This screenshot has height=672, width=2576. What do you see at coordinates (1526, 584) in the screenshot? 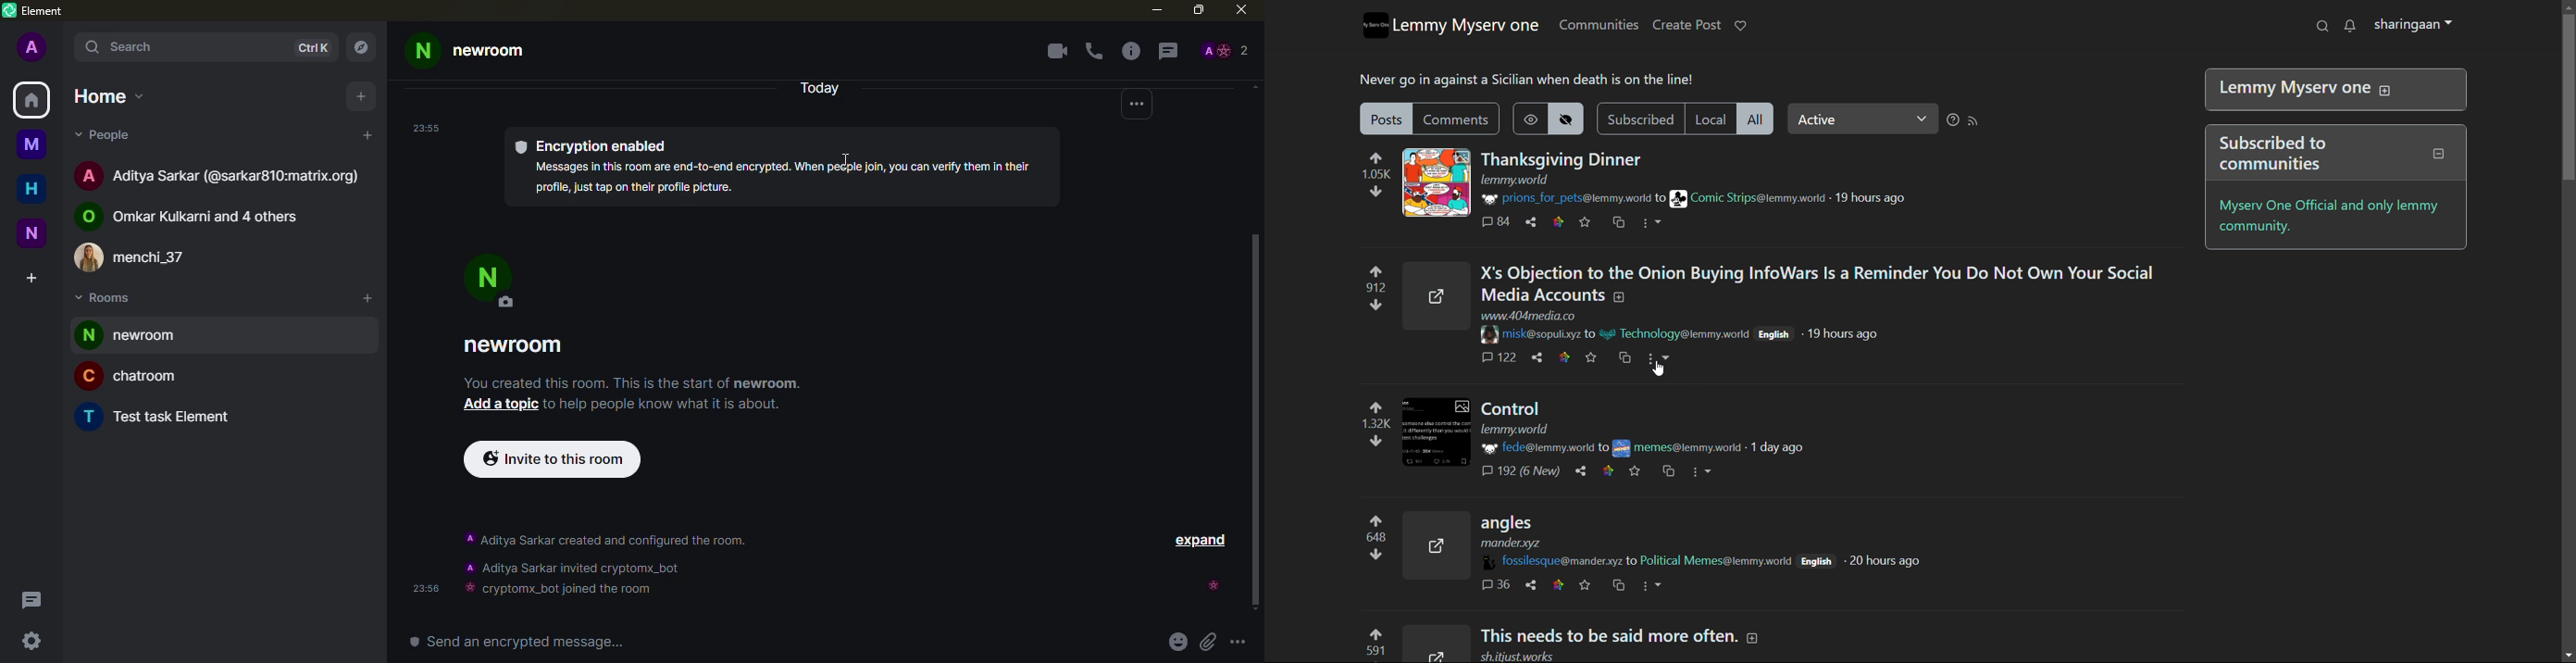
I see `share` at bounding box center [1526, 584].